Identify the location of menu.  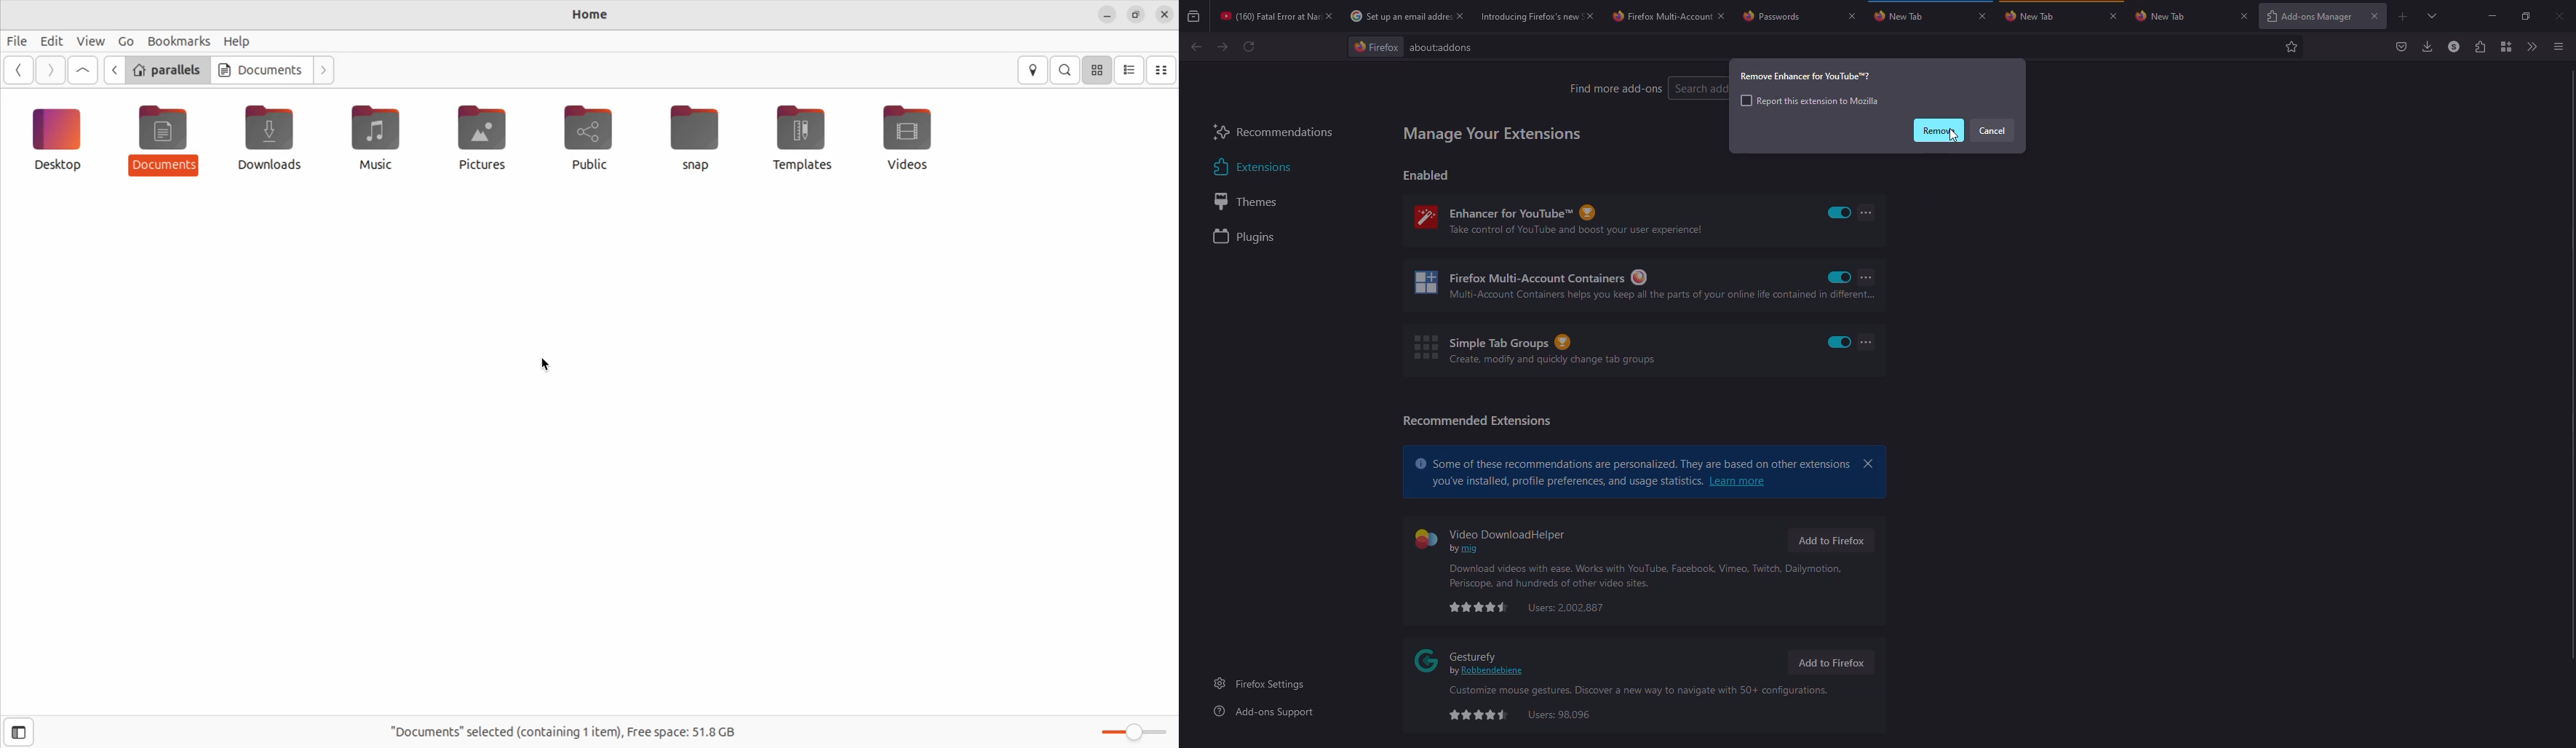
(2557, 47).